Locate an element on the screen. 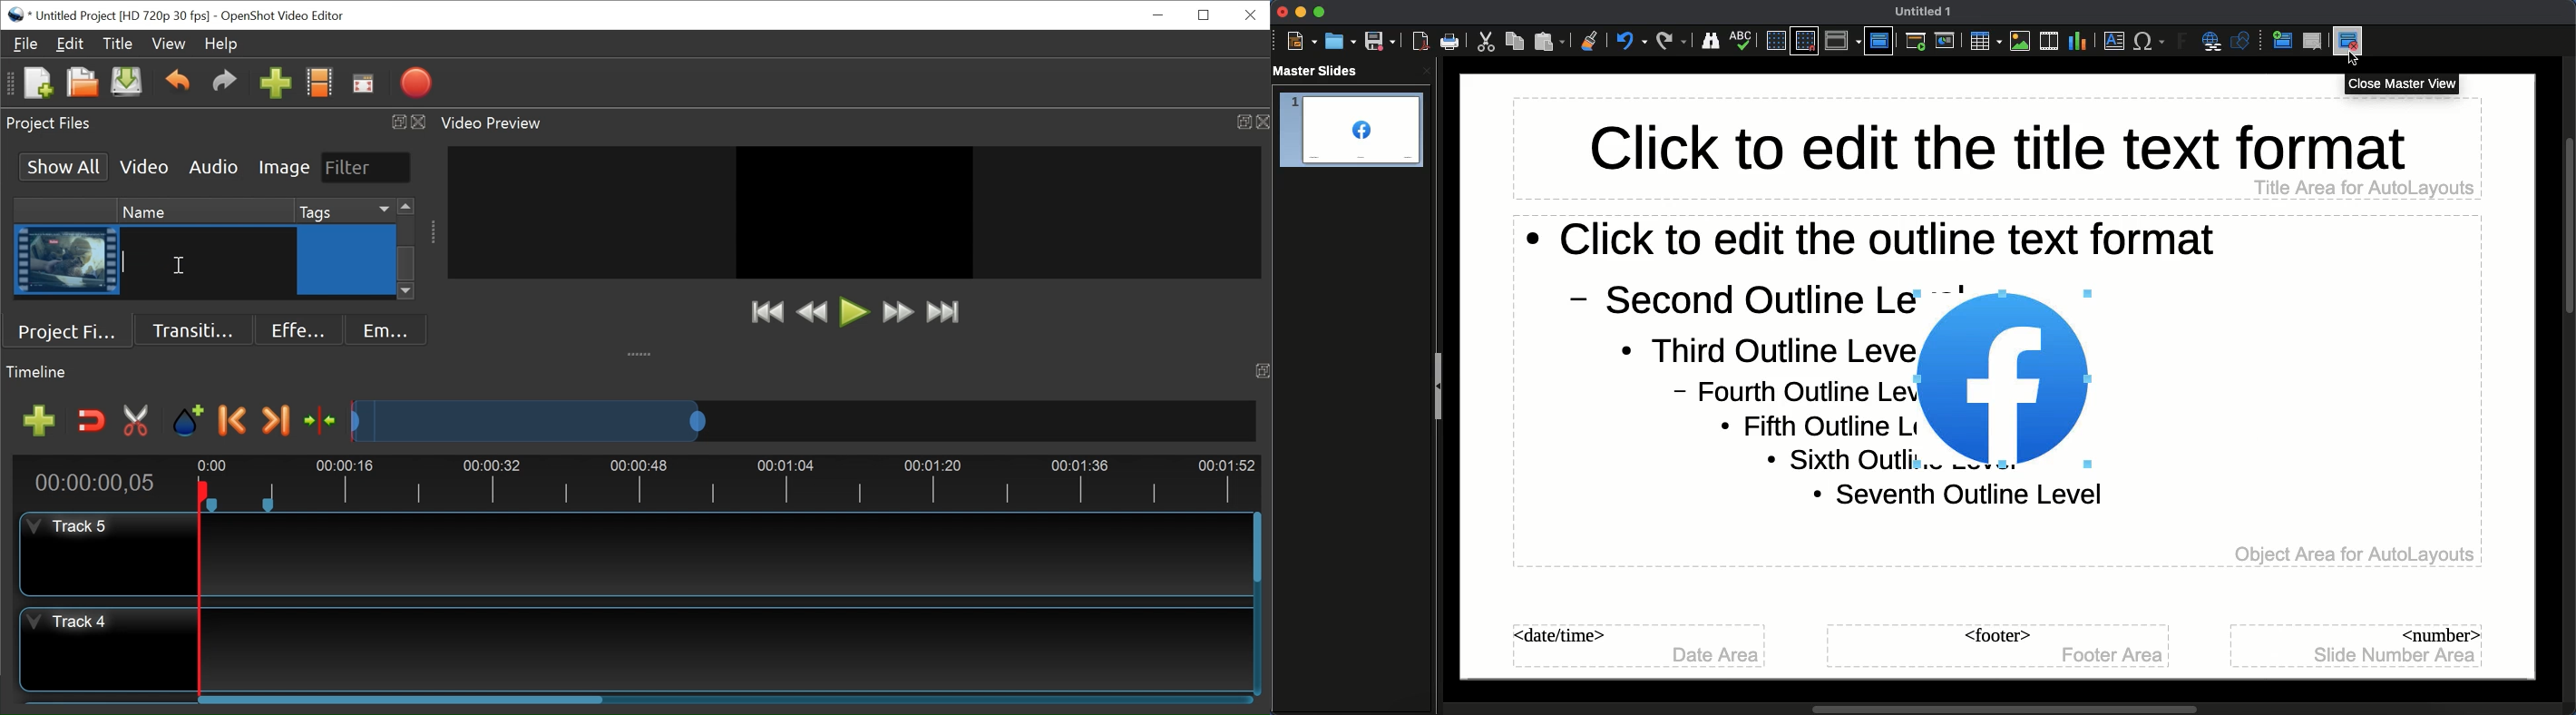 The image size is (2576, 728). Video is located at coordinates (145, 166).